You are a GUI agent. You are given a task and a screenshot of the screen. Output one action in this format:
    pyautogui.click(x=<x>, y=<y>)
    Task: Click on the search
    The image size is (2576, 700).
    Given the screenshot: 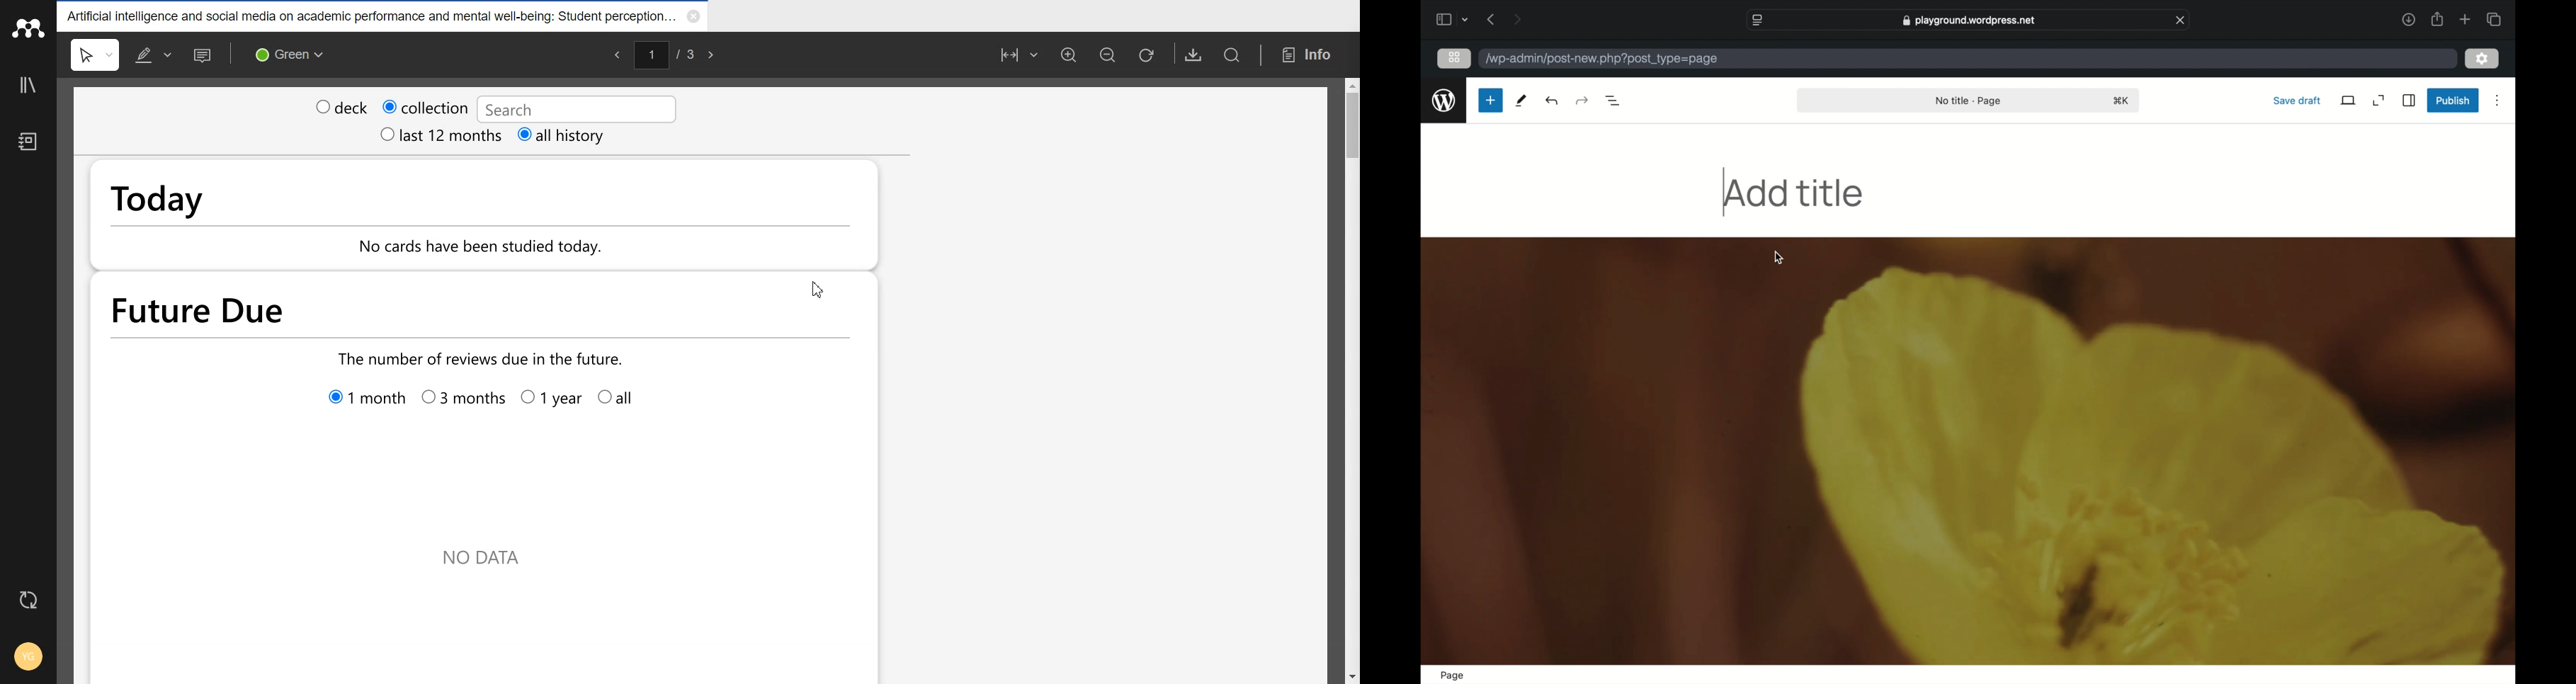 What is the action you would take?
    pyautogui.click(x=568, y=108)
    